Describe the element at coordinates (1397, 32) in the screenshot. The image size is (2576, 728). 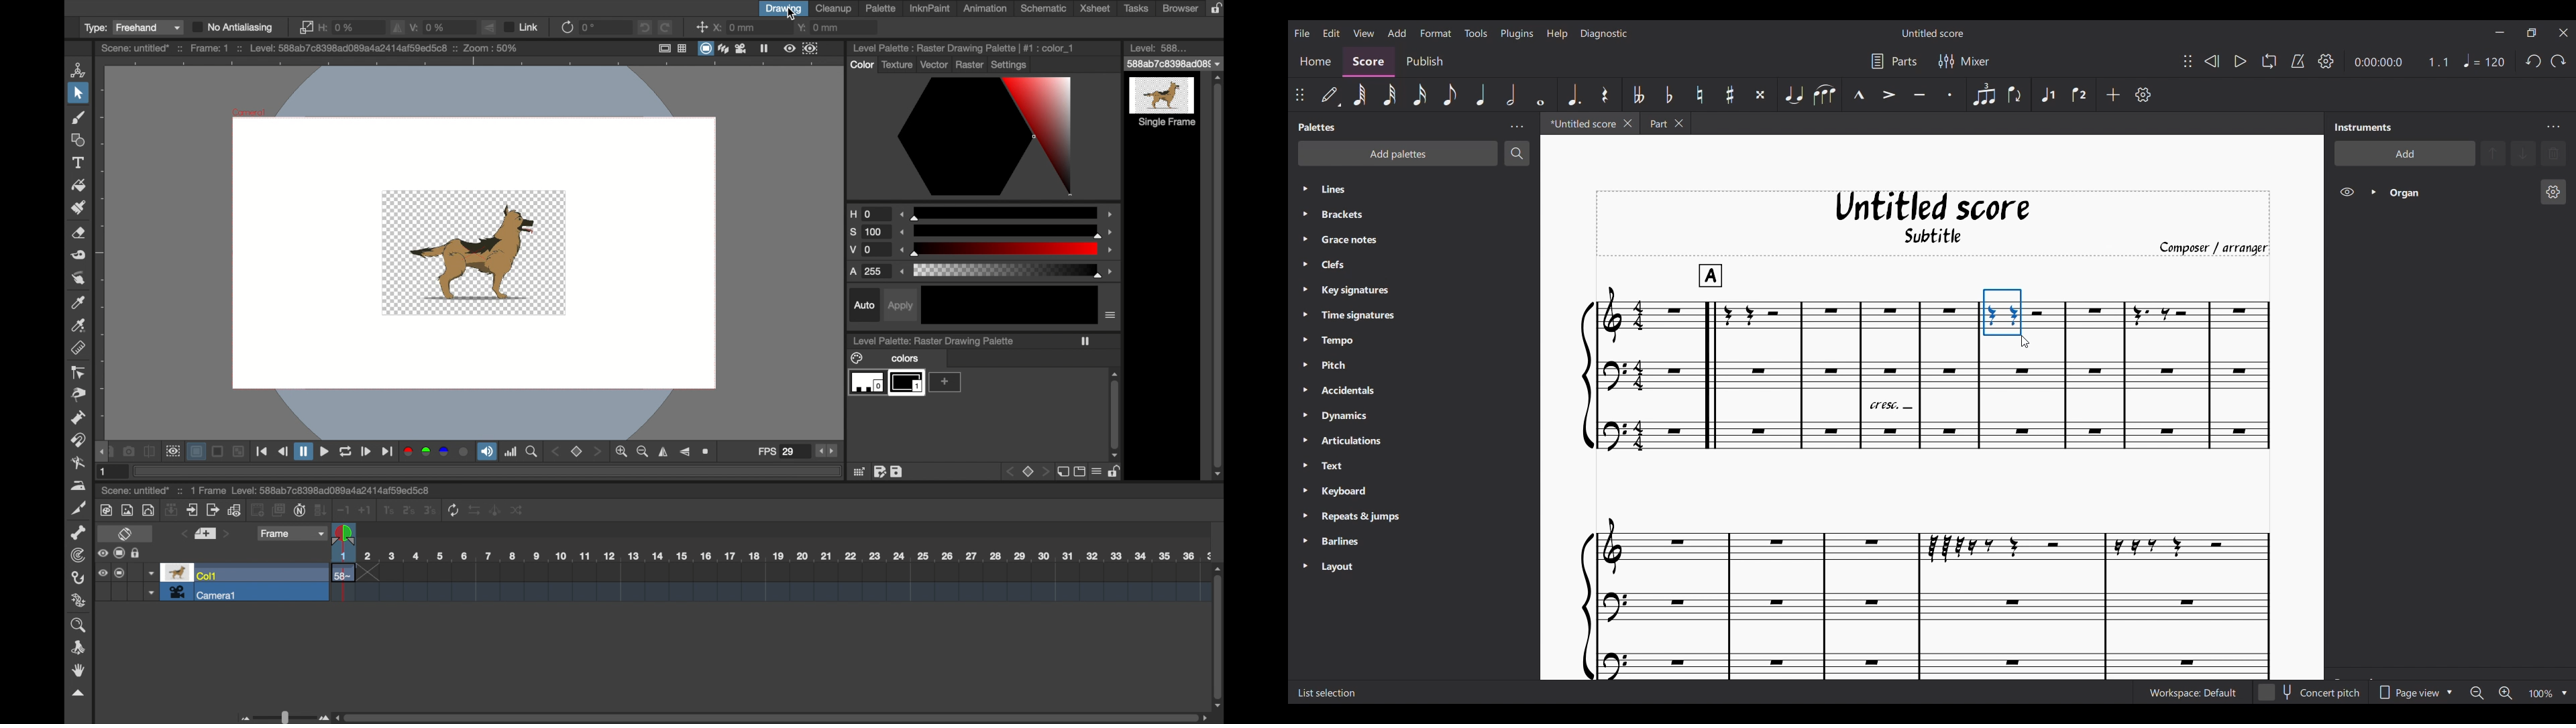
I see `Add menu` at that location.